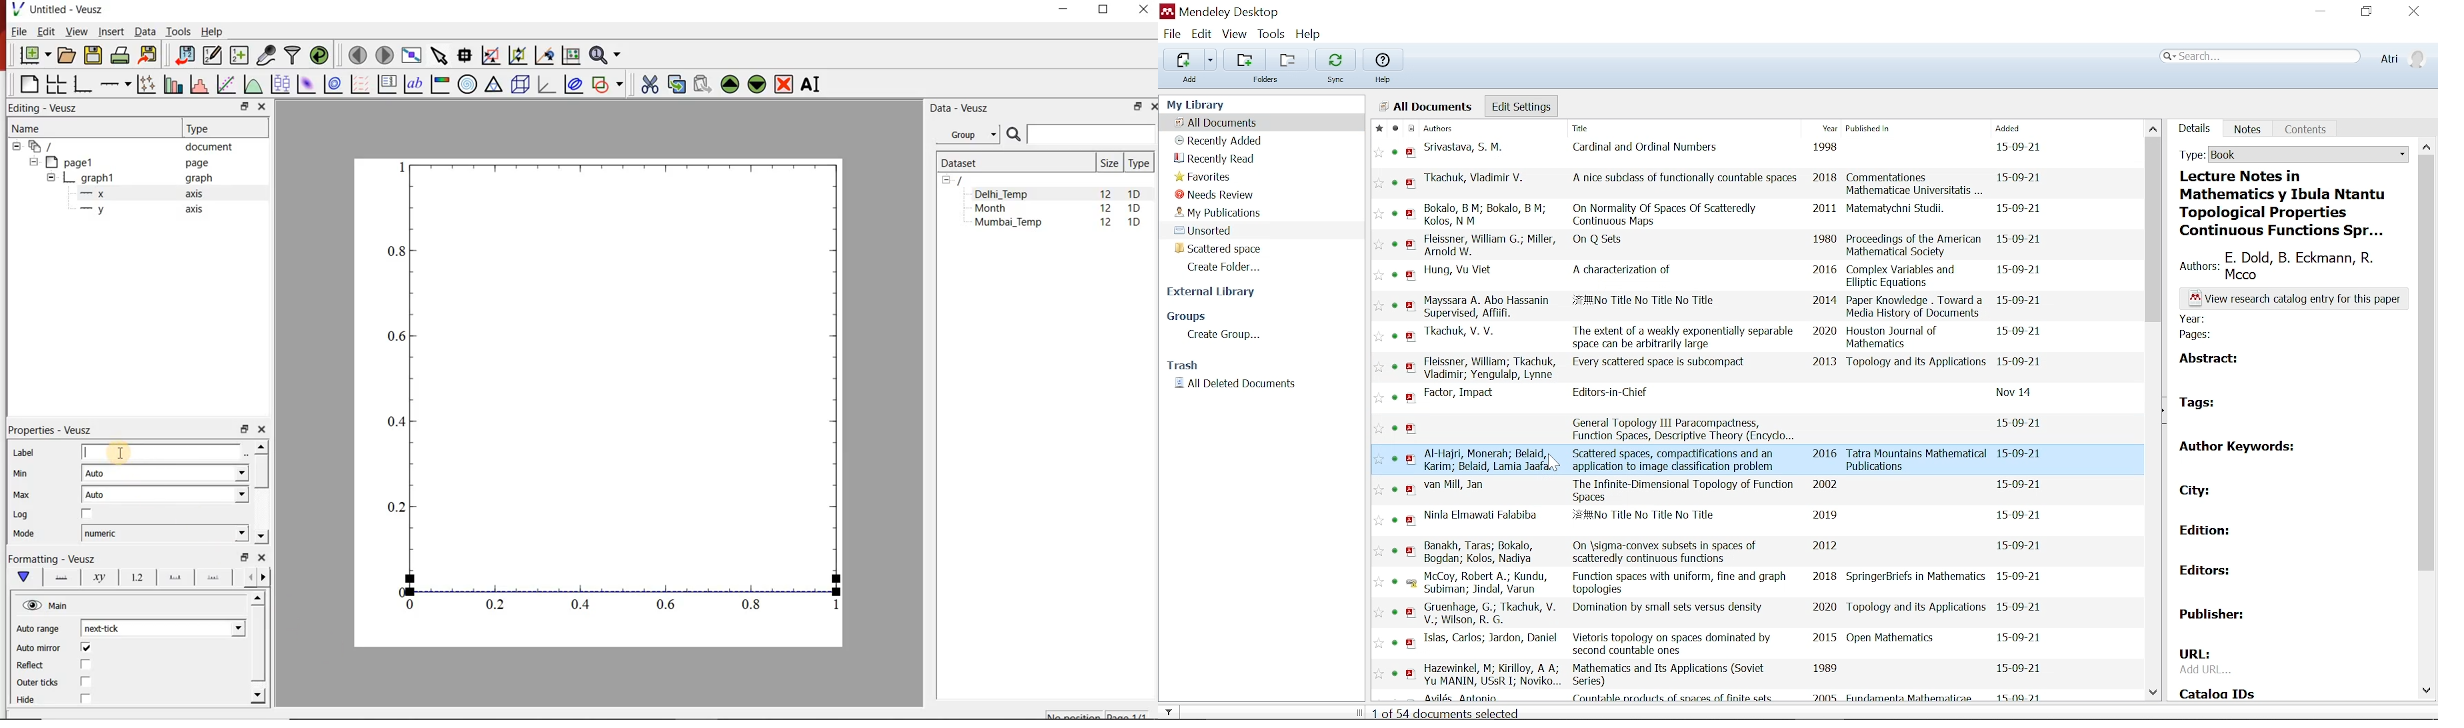 The image size is (2464, 728). What do you see at coordinates (1916, 366) in the screenshot?
I see `Topology and its Applications` at bounding box center [1916, 366].